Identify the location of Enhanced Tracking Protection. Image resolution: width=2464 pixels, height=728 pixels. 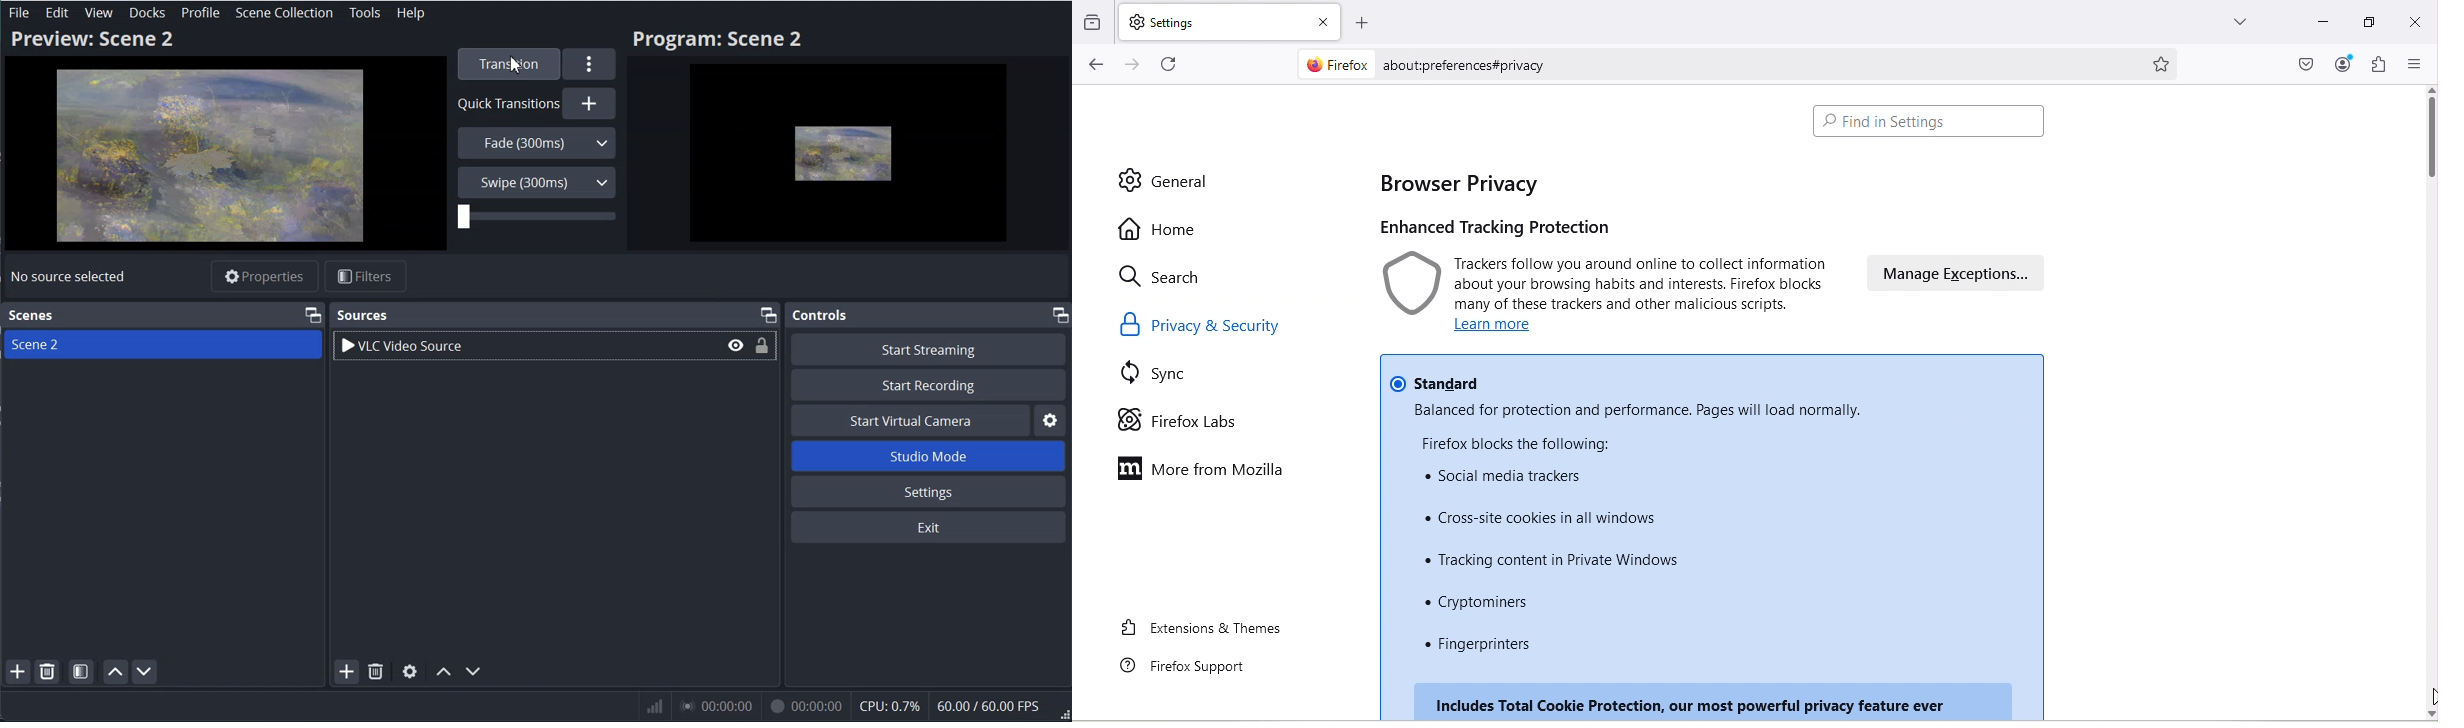
(1510, 225).